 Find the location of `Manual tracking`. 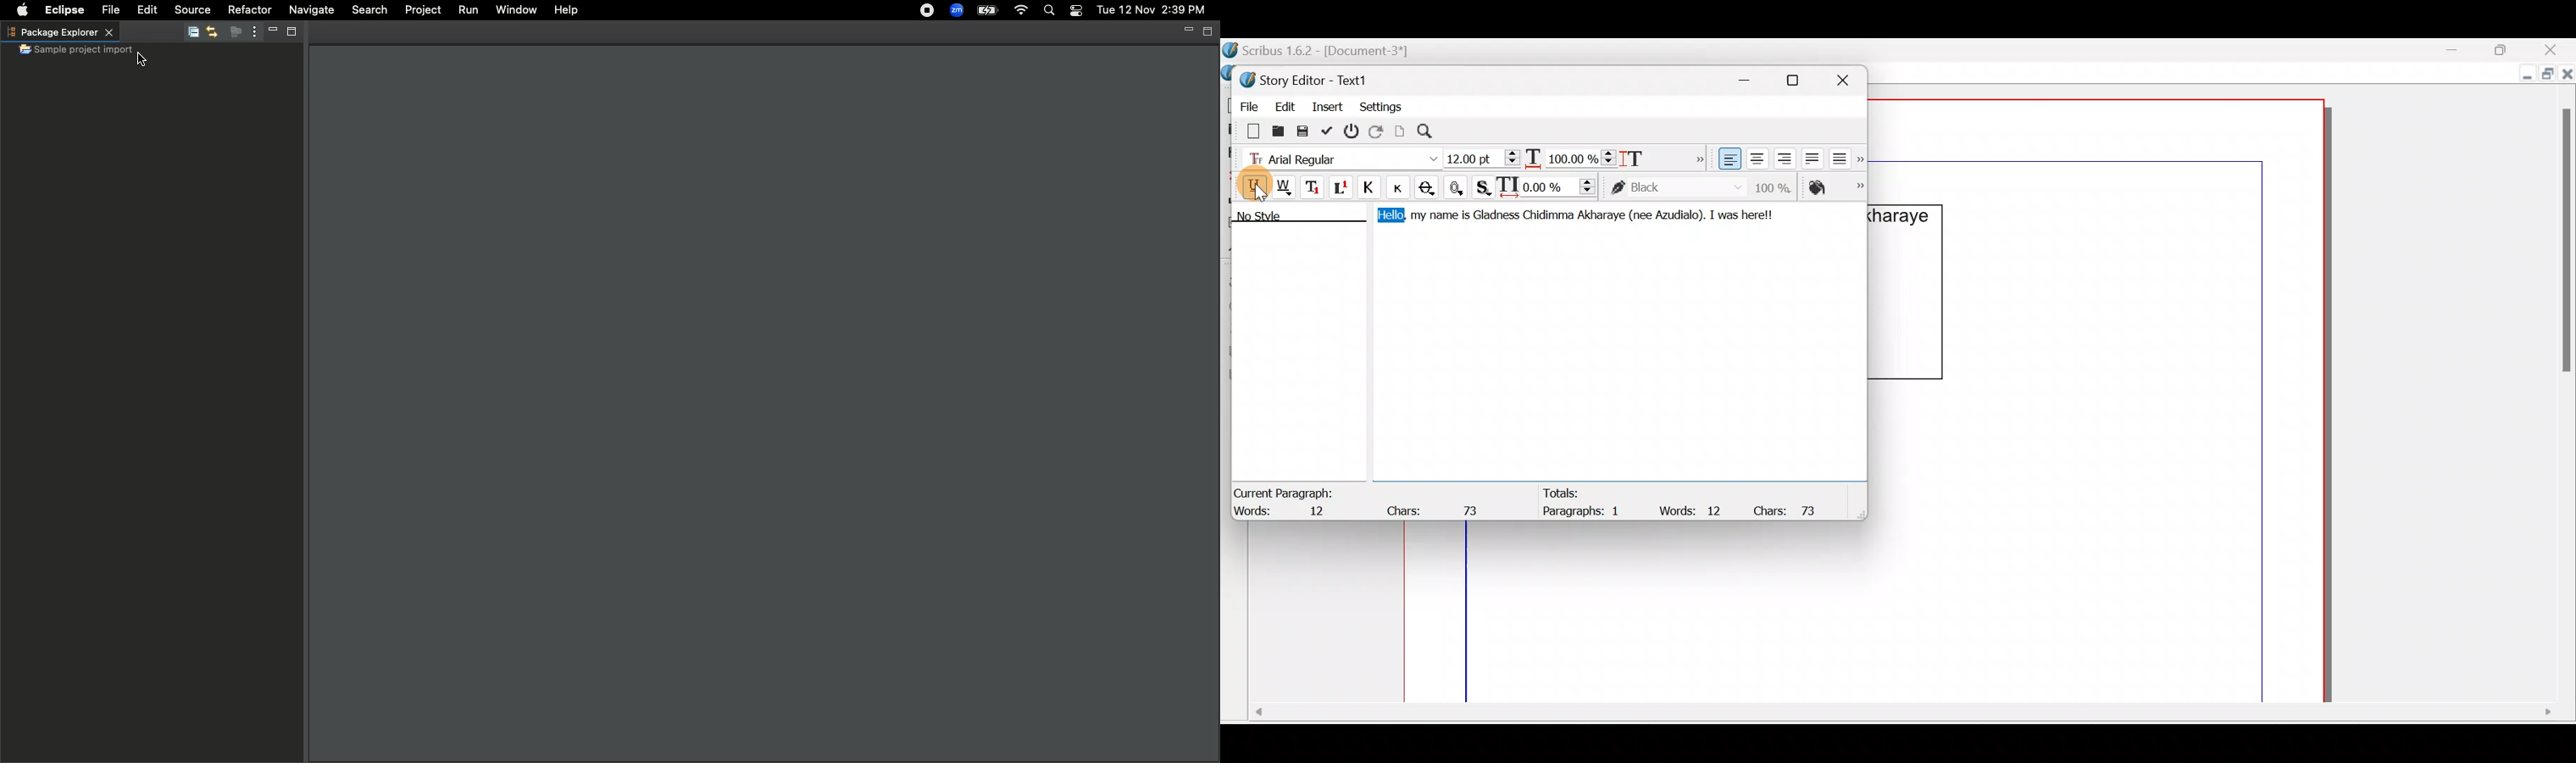

Manual tracking is located at coordinates (1550, 186).